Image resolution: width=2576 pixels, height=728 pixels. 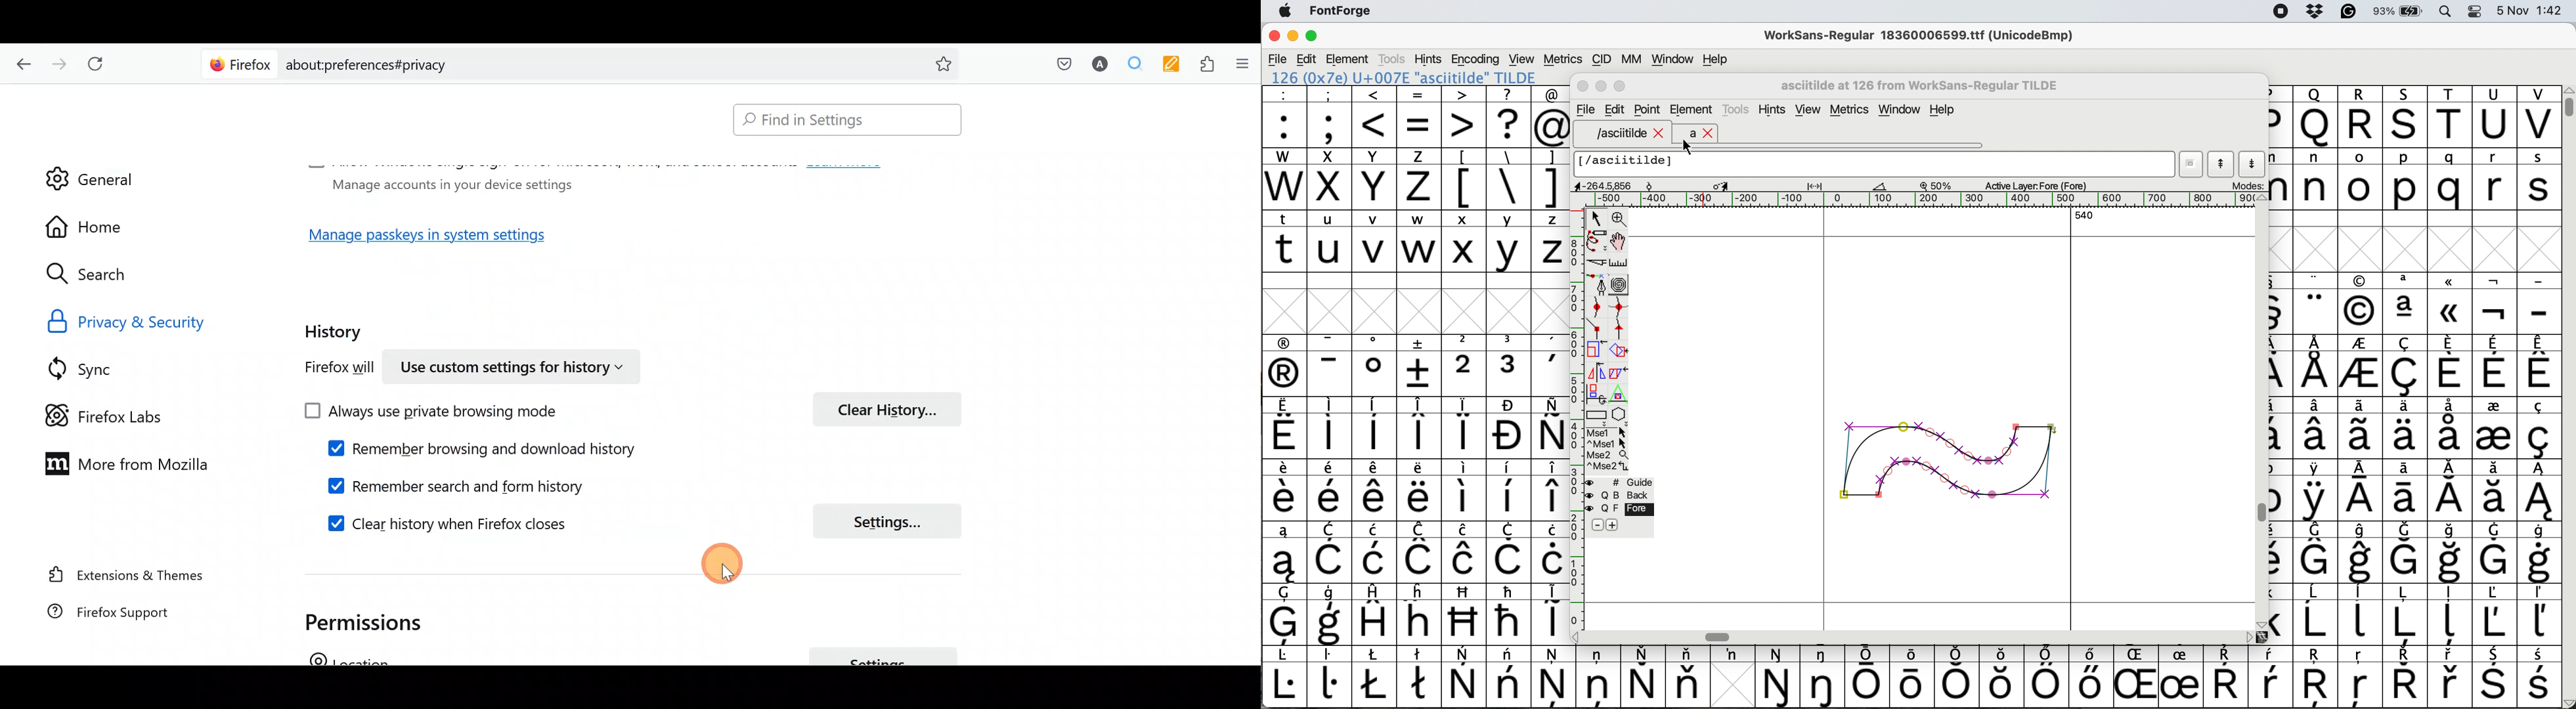 I want to click on More from Mozilla, so click(x=120, y=462).